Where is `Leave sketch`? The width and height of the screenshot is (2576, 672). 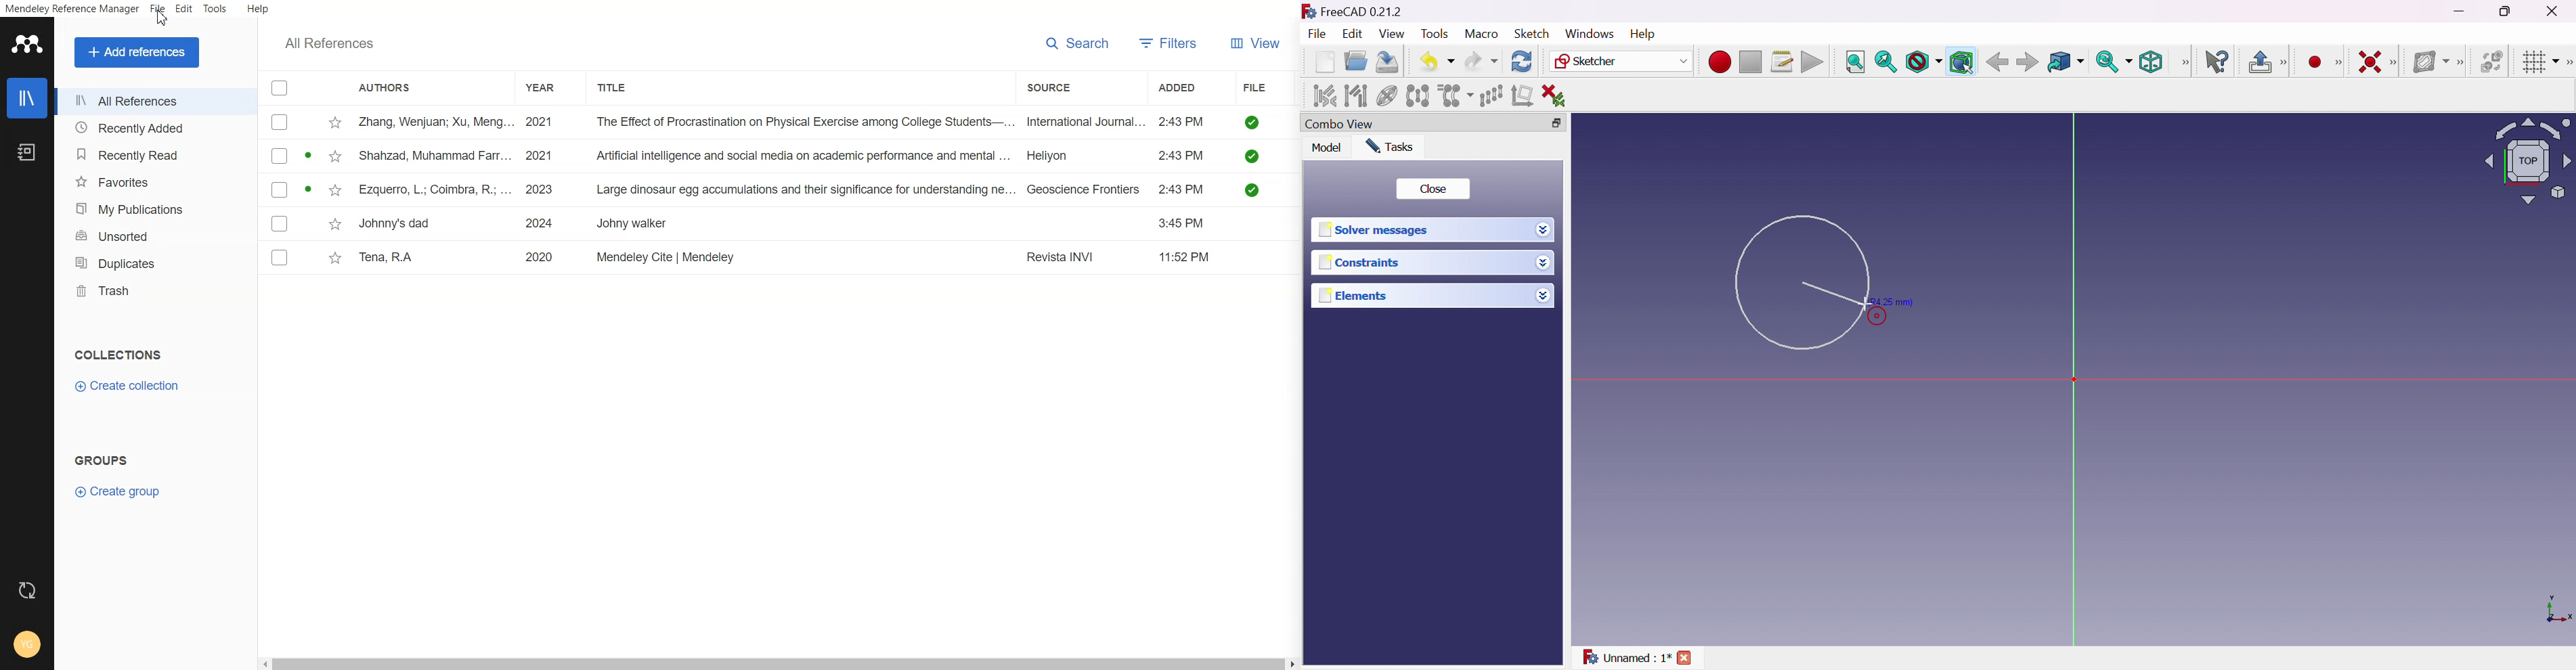 Leave sketch is located at coordinates (2259, 61).